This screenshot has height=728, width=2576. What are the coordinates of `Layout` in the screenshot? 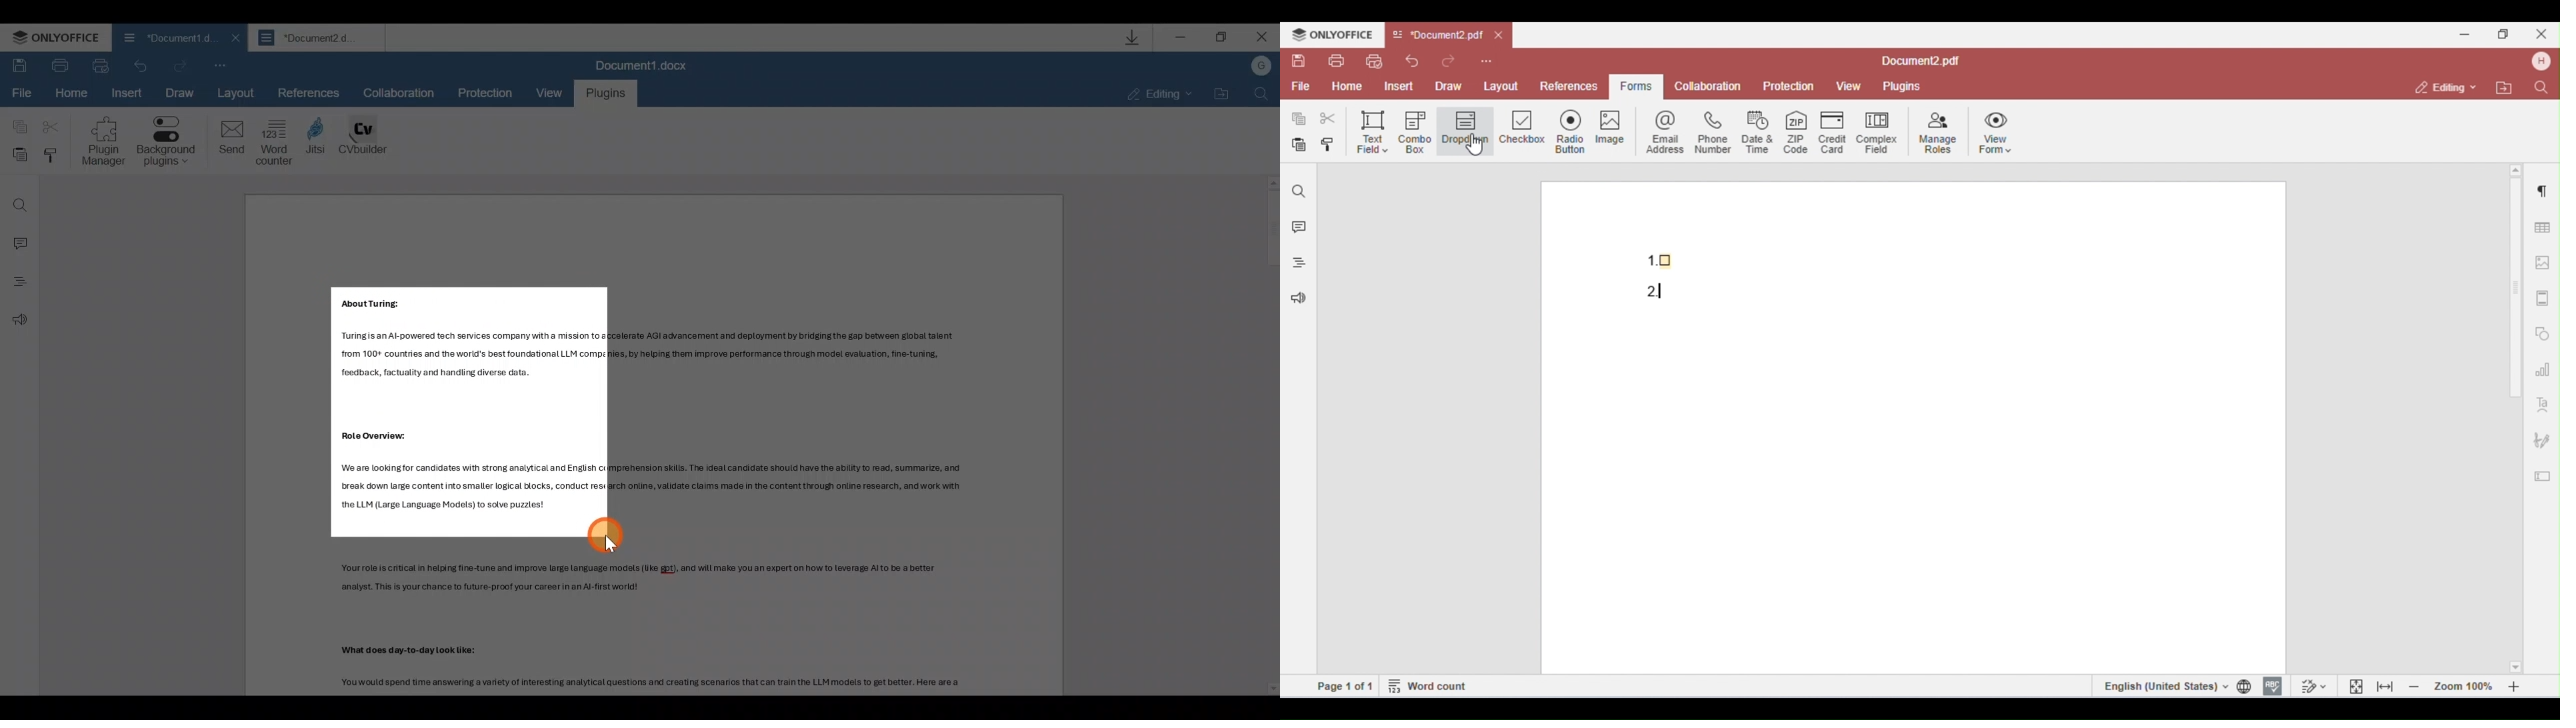 It's located at (241, 93).